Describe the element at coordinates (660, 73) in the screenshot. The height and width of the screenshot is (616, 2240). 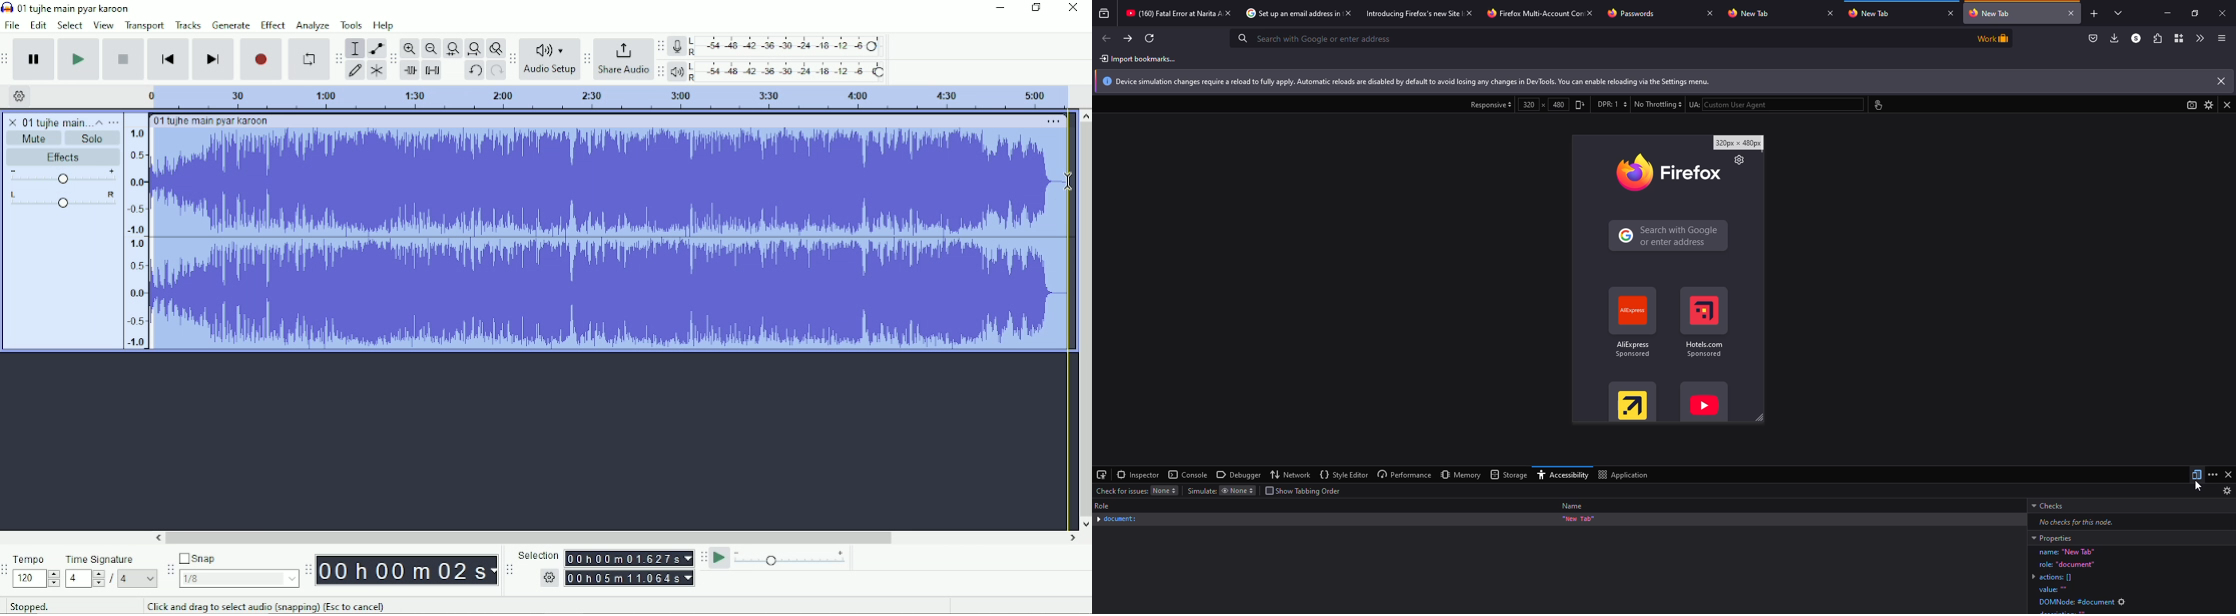
I see `Audacity playback meter toolbar` at that location.